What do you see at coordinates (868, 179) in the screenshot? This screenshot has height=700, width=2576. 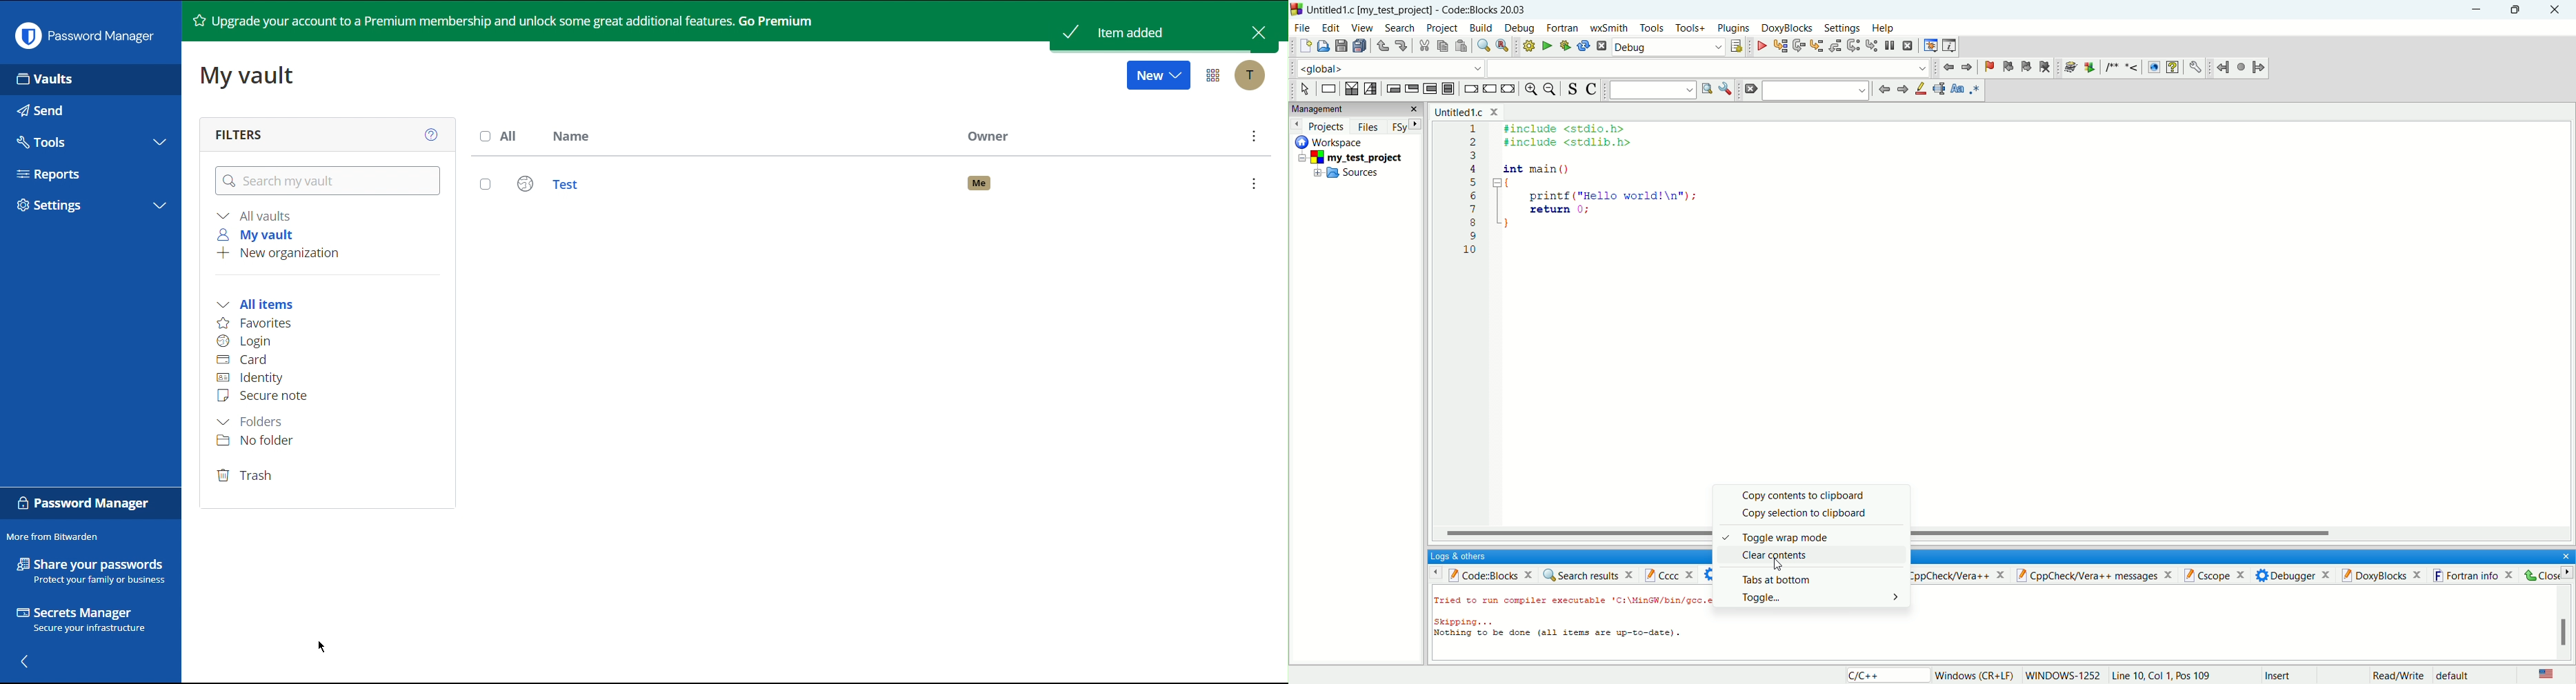 I see `Test Login` at bounding box center [868, 179].